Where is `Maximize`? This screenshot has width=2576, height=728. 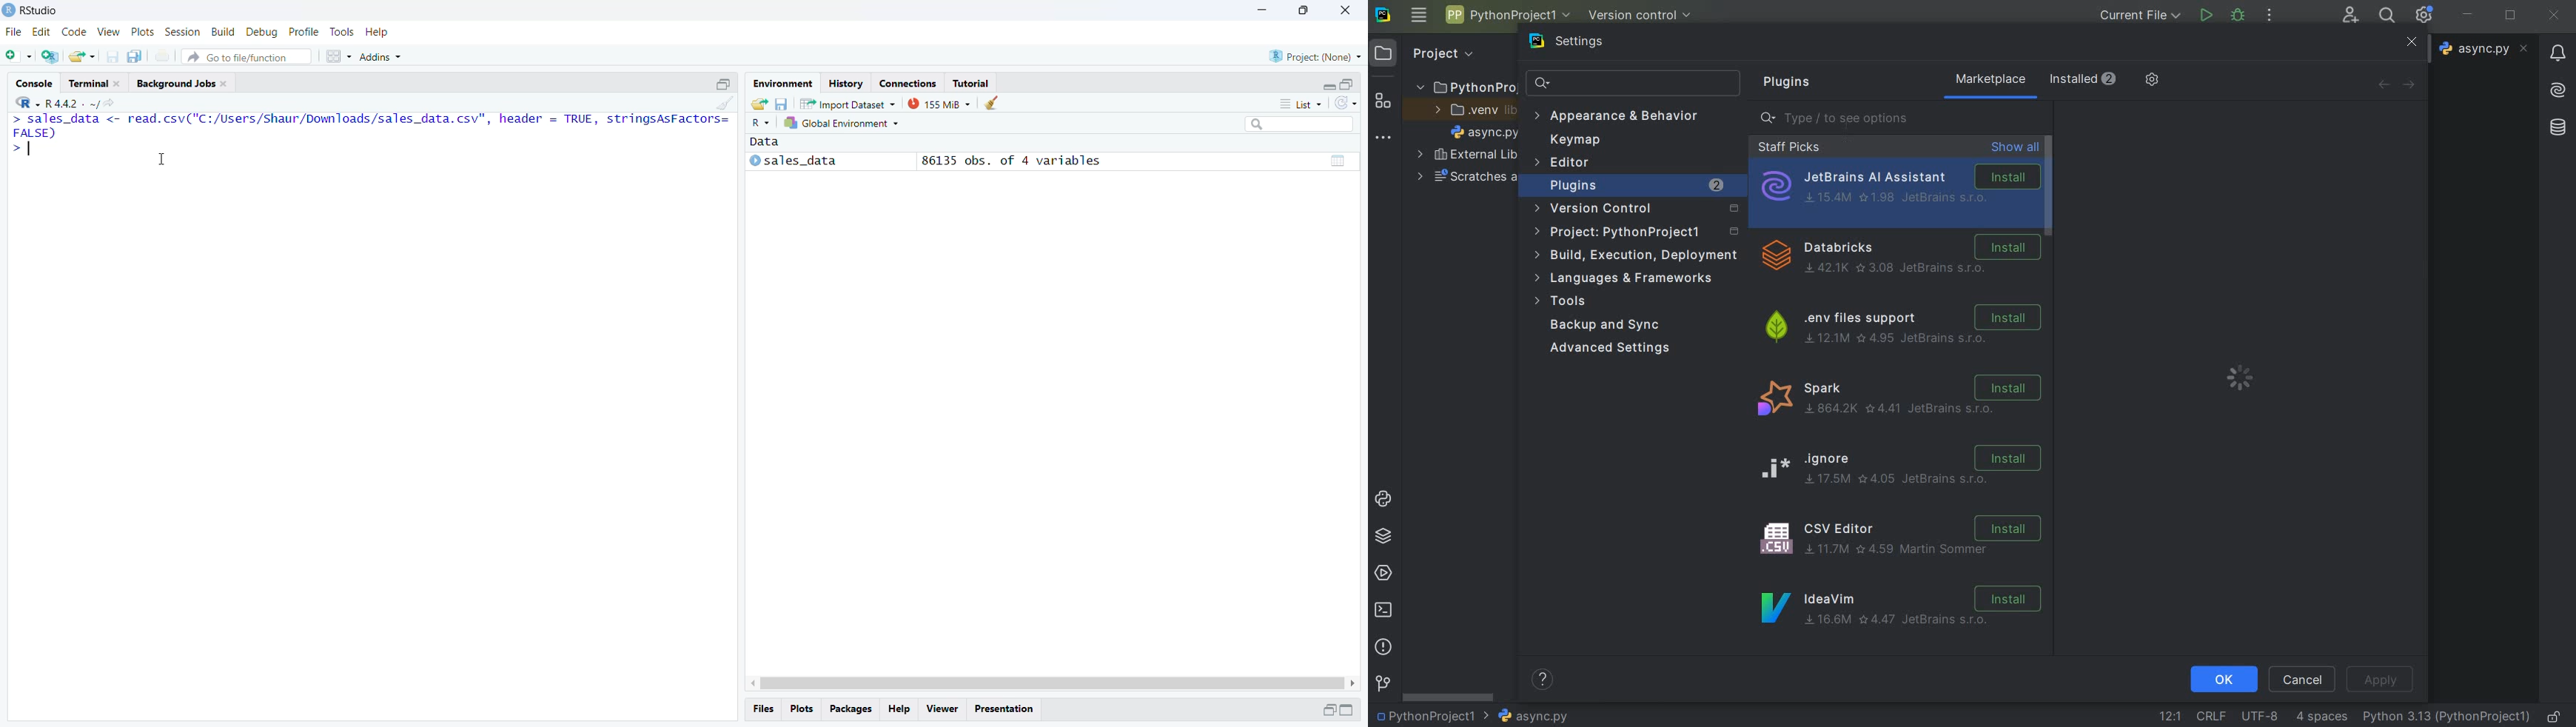
Maximize is located at coordinates (1305, 11).